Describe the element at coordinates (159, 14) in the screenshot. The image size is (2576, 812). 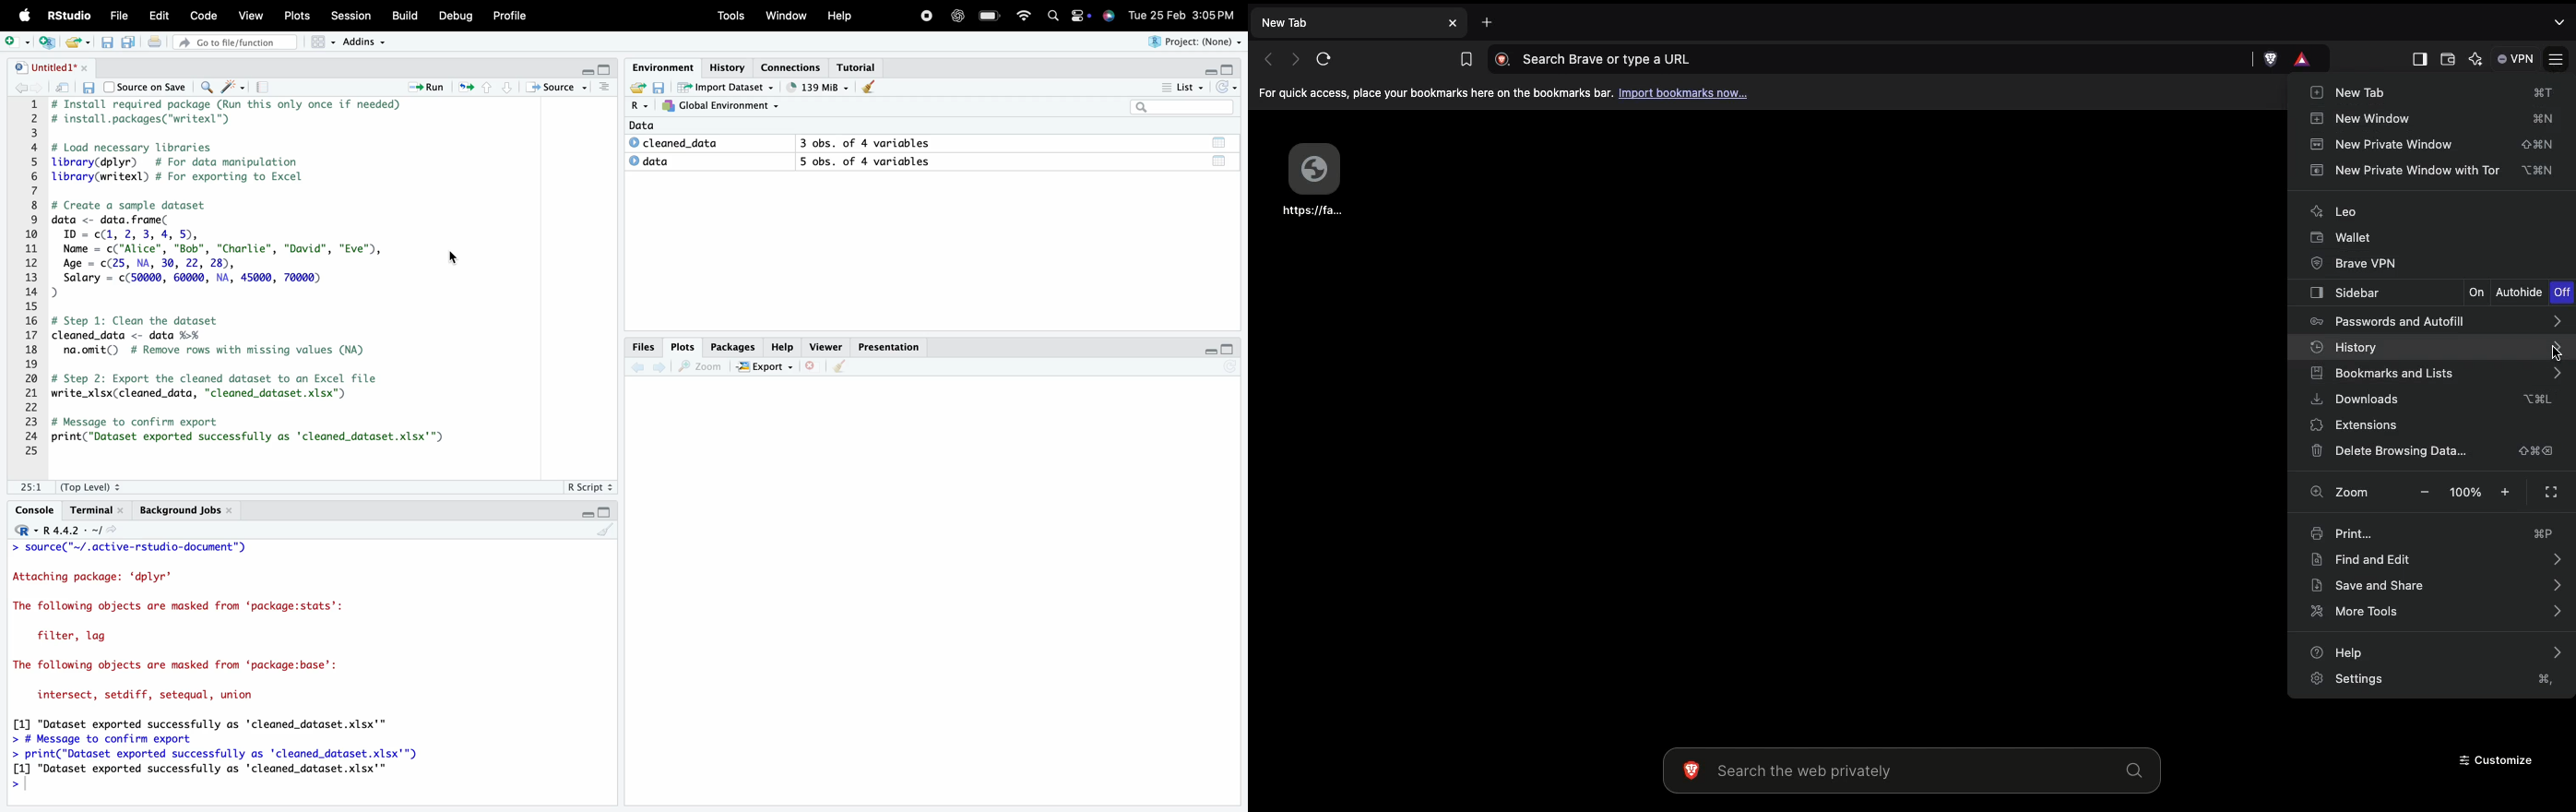
I see `Edit` at that location.